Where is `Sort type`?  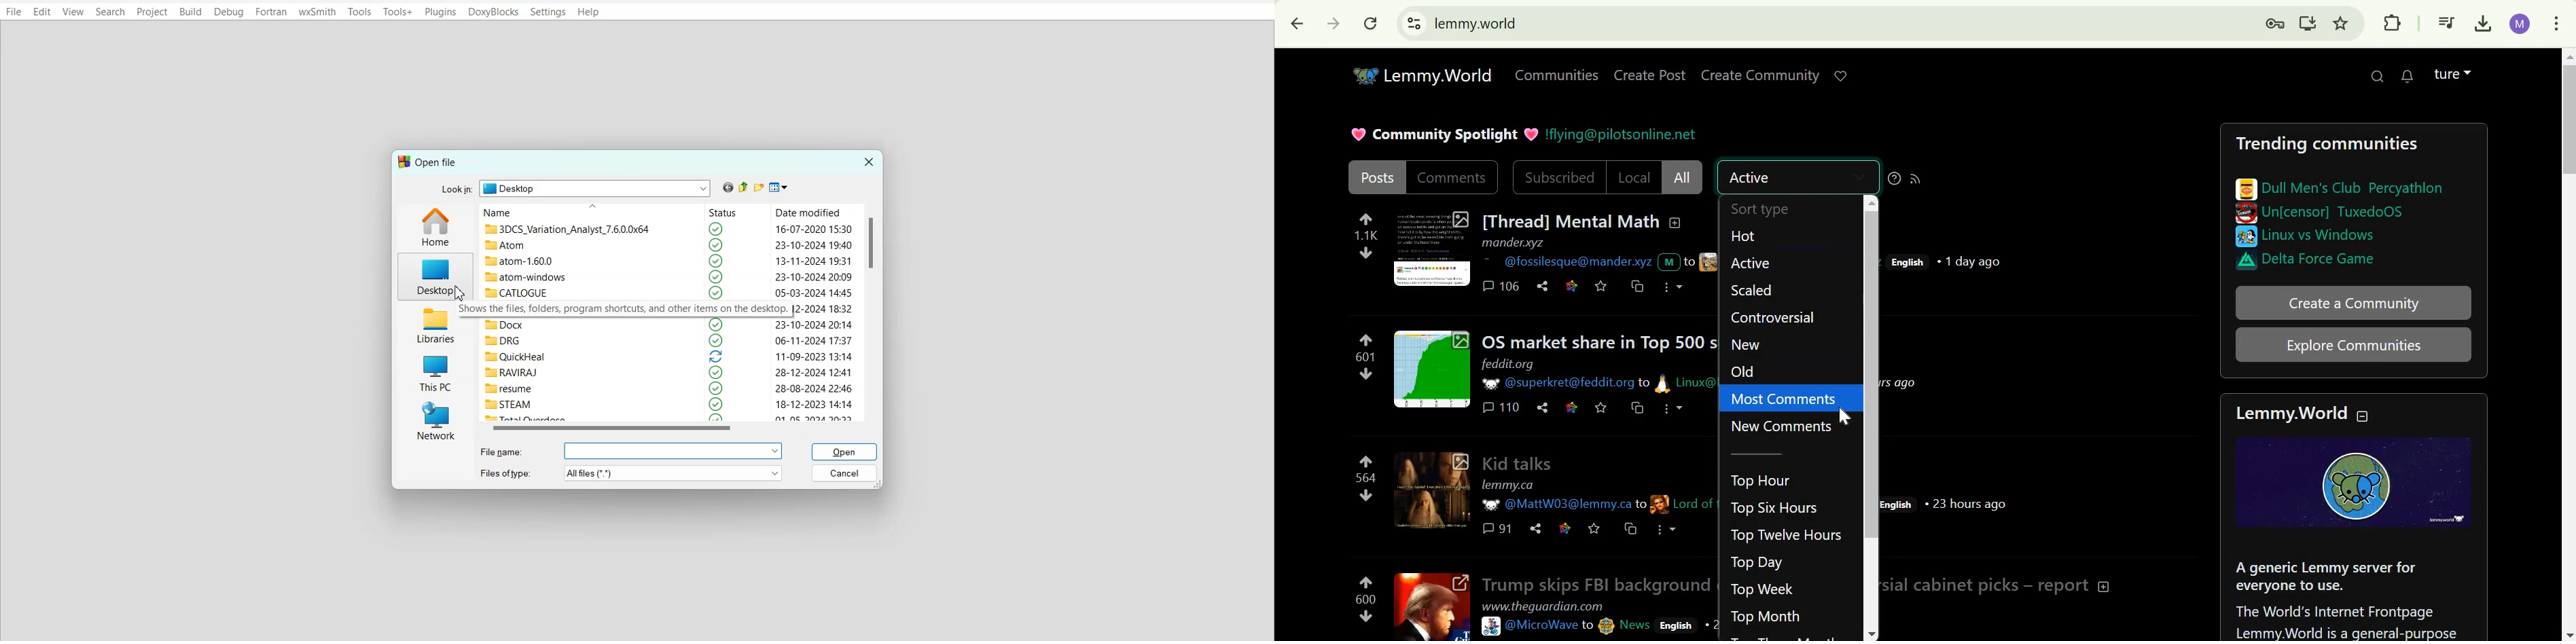 Sort type is located at coordinates (1761, 209).